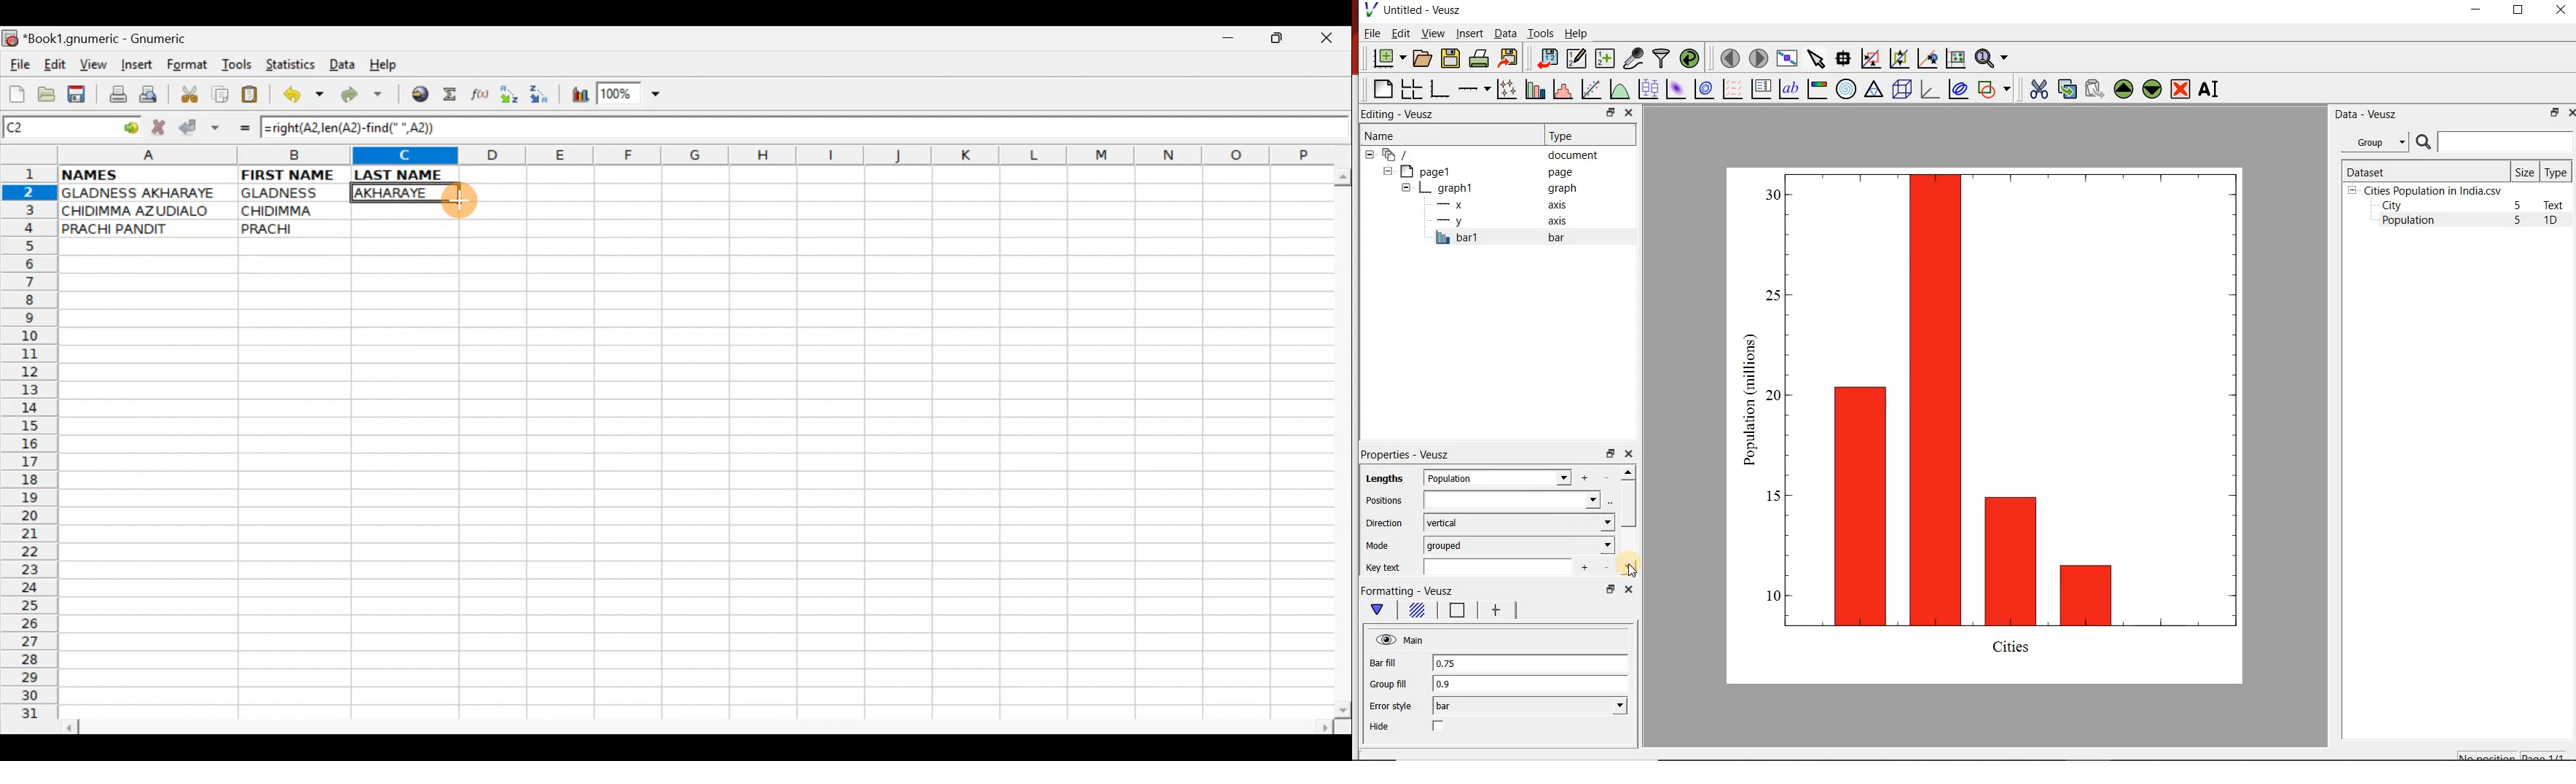  What do you see at coordinates (18, 66) in the screenshot?
I see `File` at bounding box center [18, 66].